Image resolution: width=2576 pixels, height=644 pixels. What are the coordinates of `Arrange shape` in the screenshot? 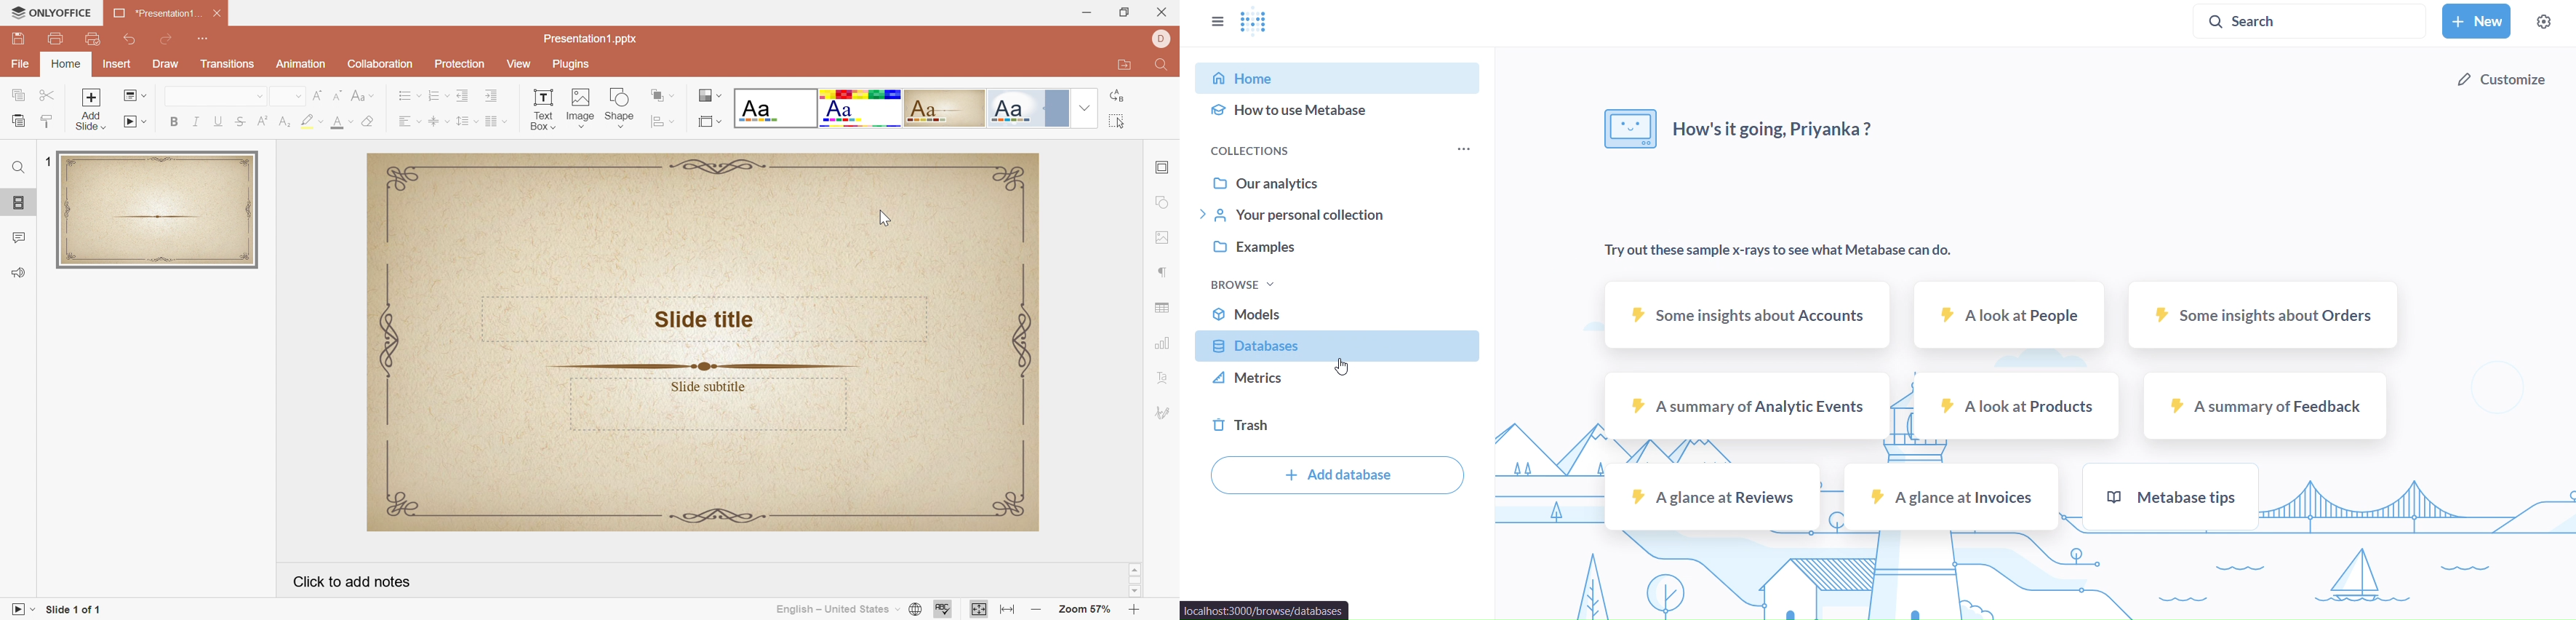 It's located at (657, 94).